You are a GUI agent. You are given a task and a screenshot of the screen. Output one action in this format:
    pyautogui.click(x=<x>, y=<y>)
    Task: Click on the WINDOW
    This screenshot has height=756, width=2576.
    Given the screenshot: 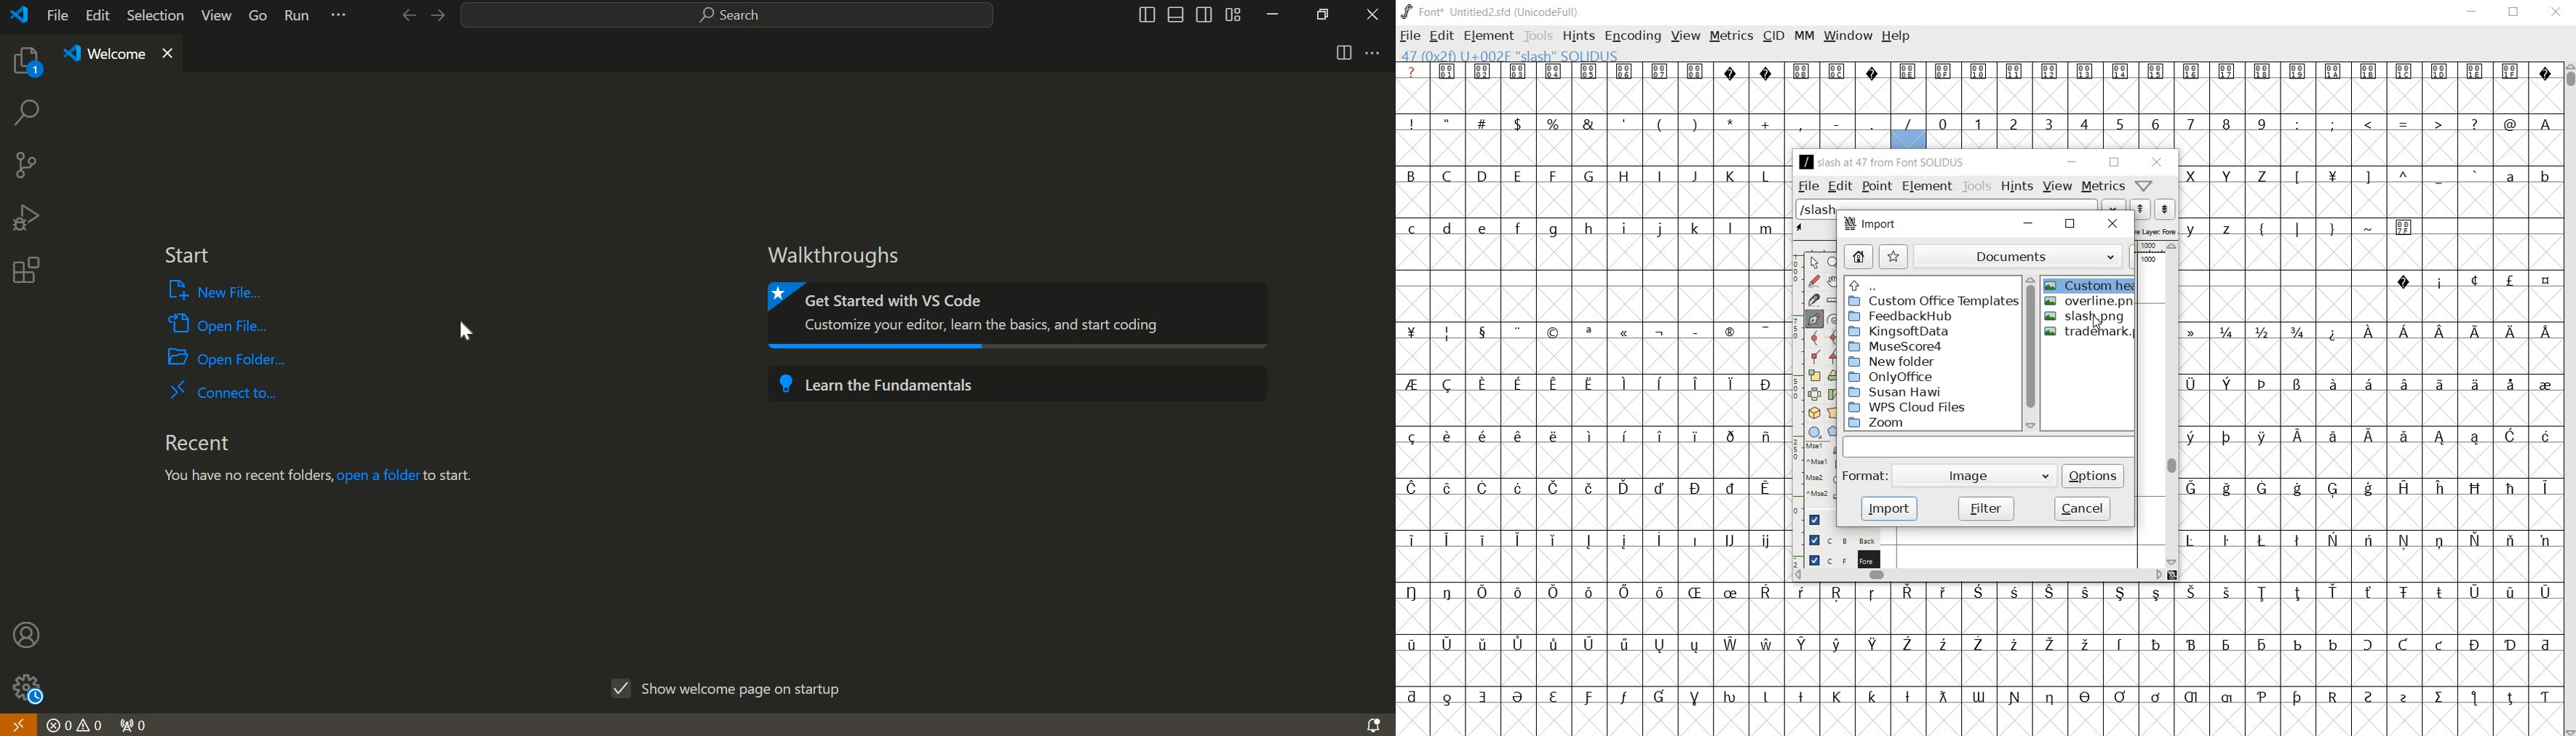 What is the action you would take?
    pyautogui.click(x=1846, y=36)
    